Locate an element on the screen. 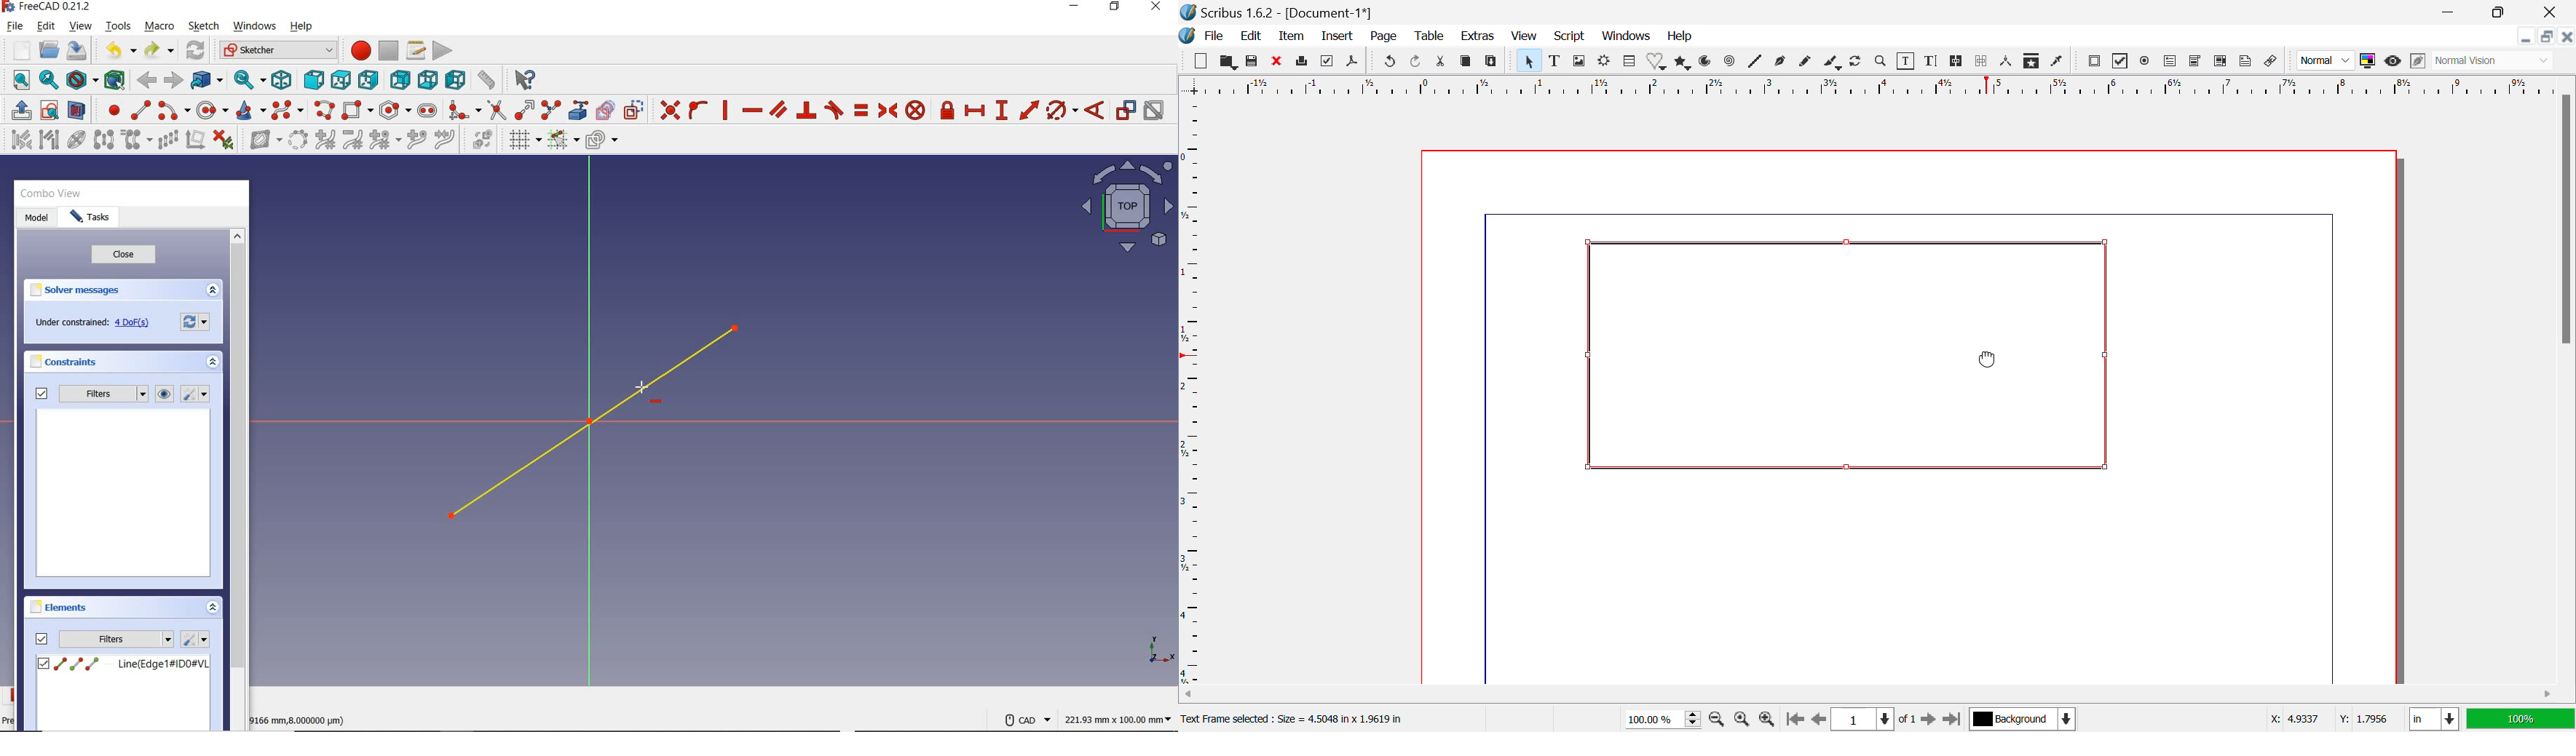 The image size is (2576, 756). BOUNDING BOX is located at coordinates (117, 81).